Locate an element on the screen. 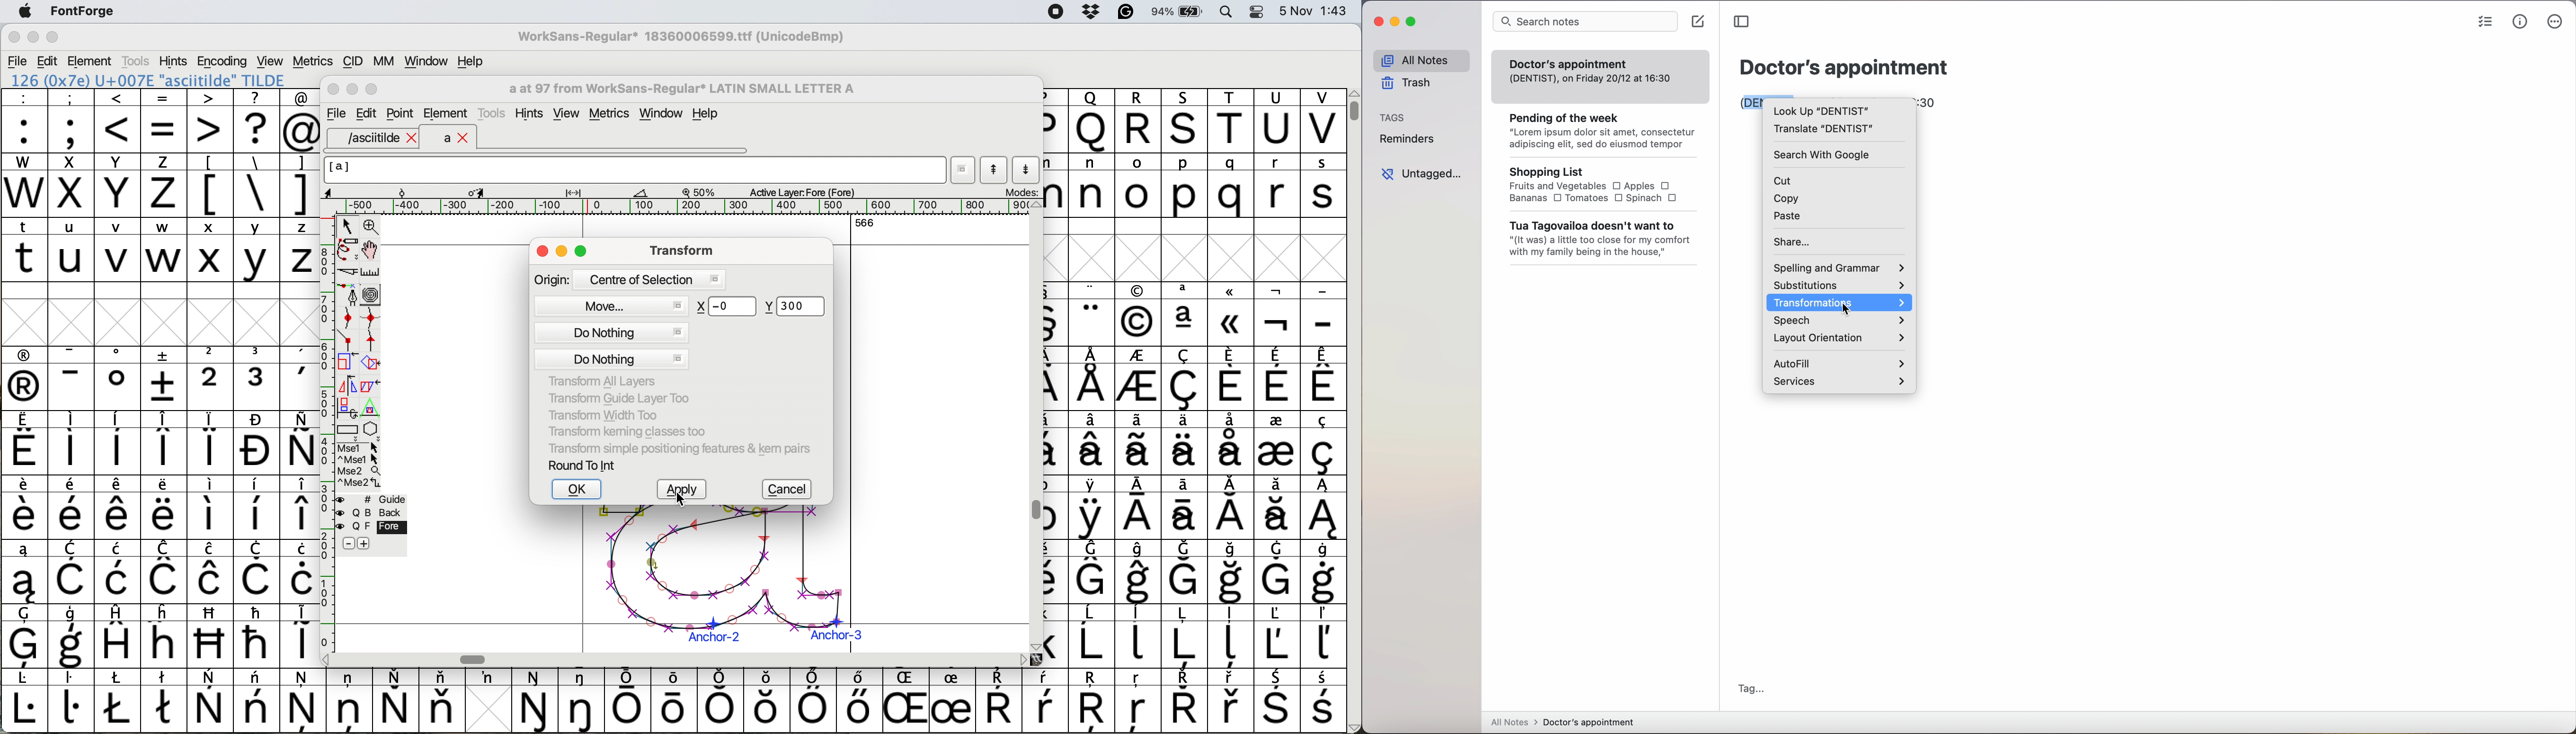  scroll button is located at coordinates (327, 659).